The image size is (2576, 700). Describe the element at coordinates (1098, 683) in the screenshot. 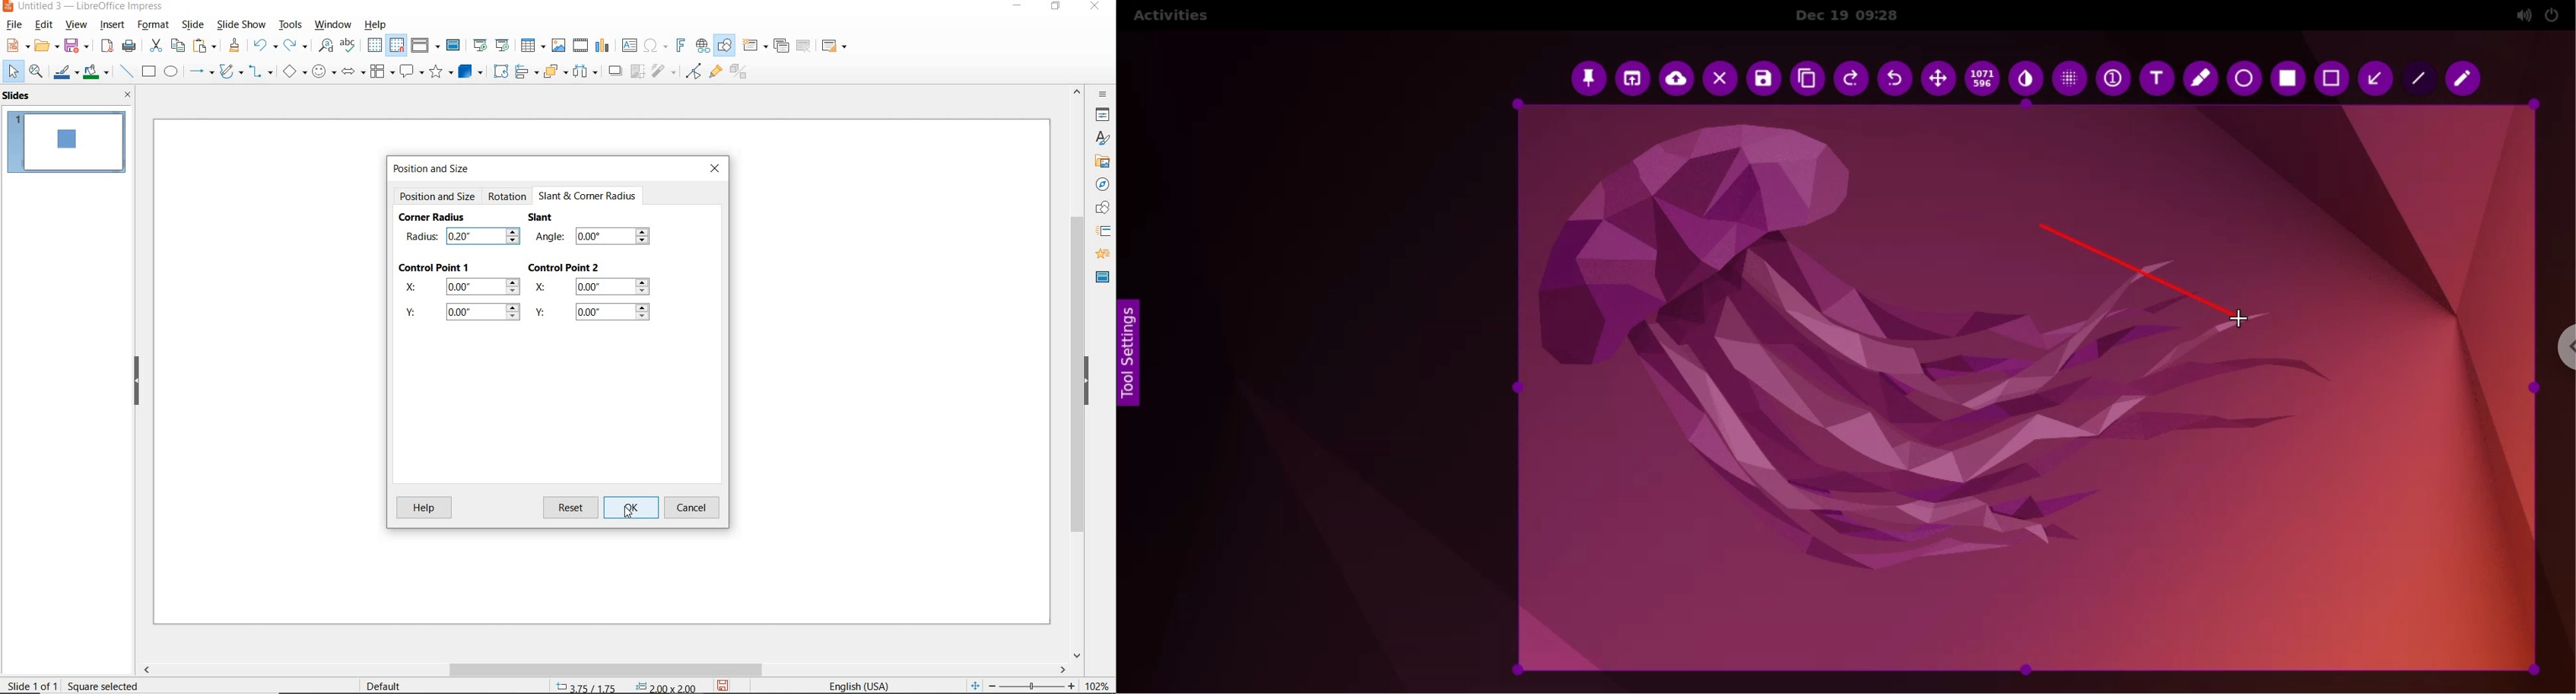

I see `zoom factor` at that location.